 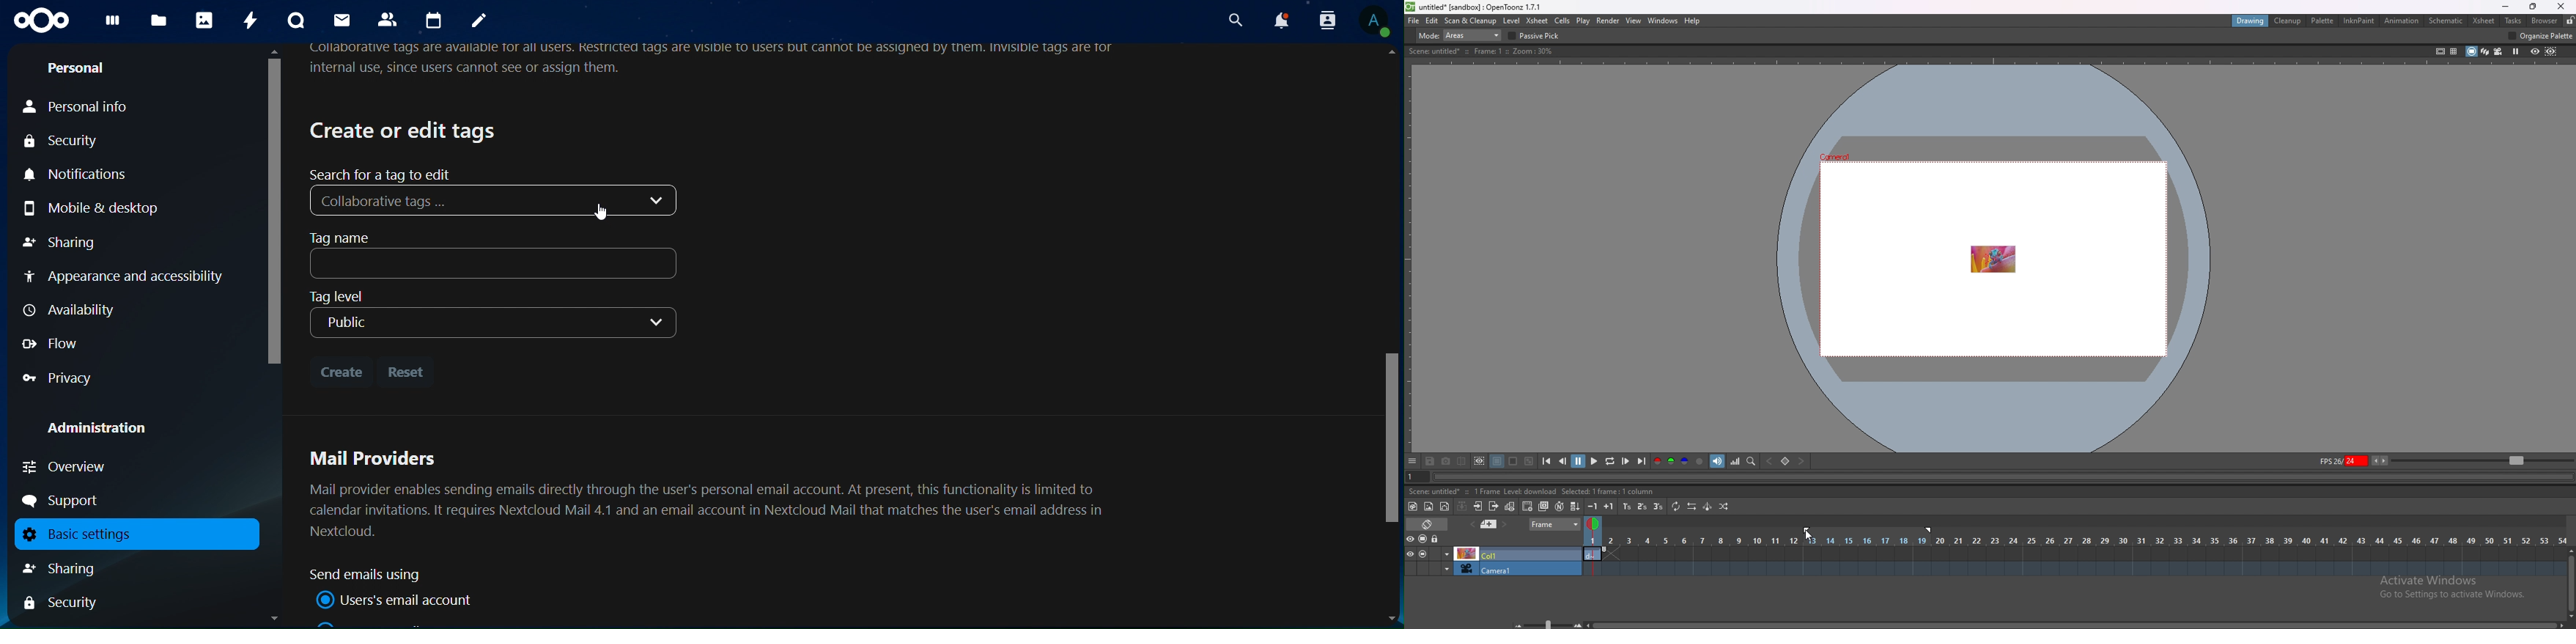 What do you see at coordinates (42, 21) in the screenshot?
I see `icon` at bounding box center [42, 21].